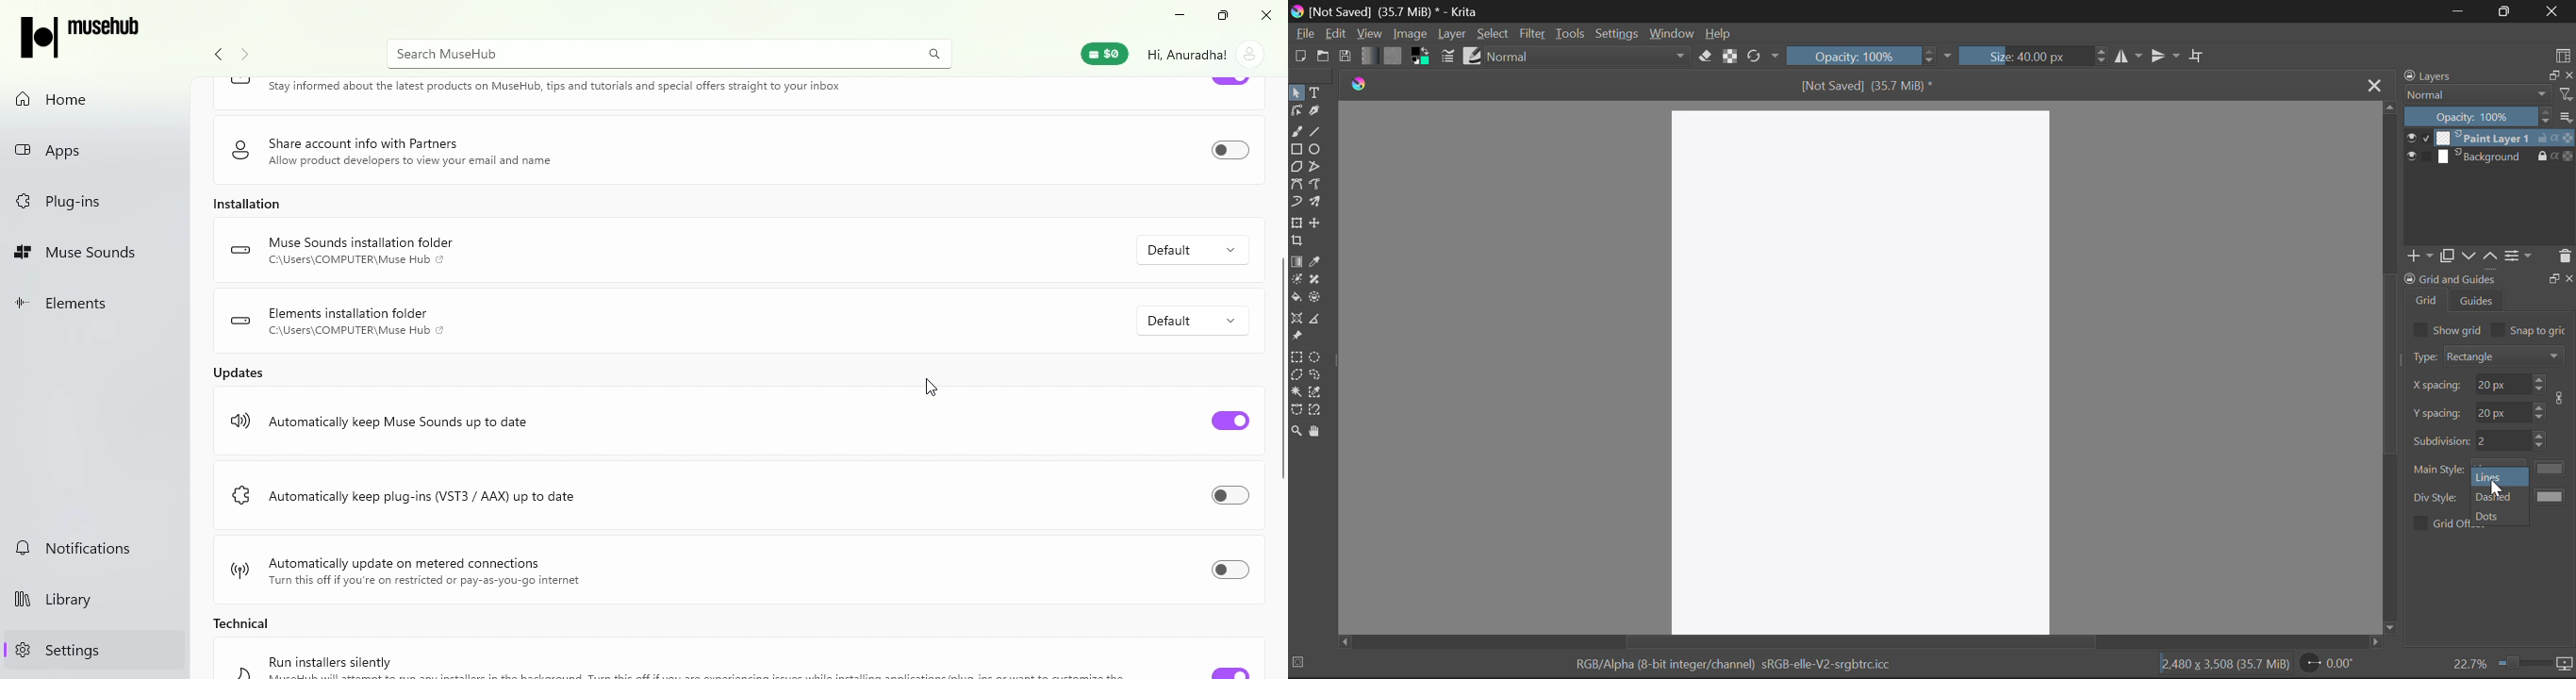 The height and width of the screenshot is (700, 2576). Describe the element at coordinates (2446, 256) in the screenshot. I see `copy` at that location.